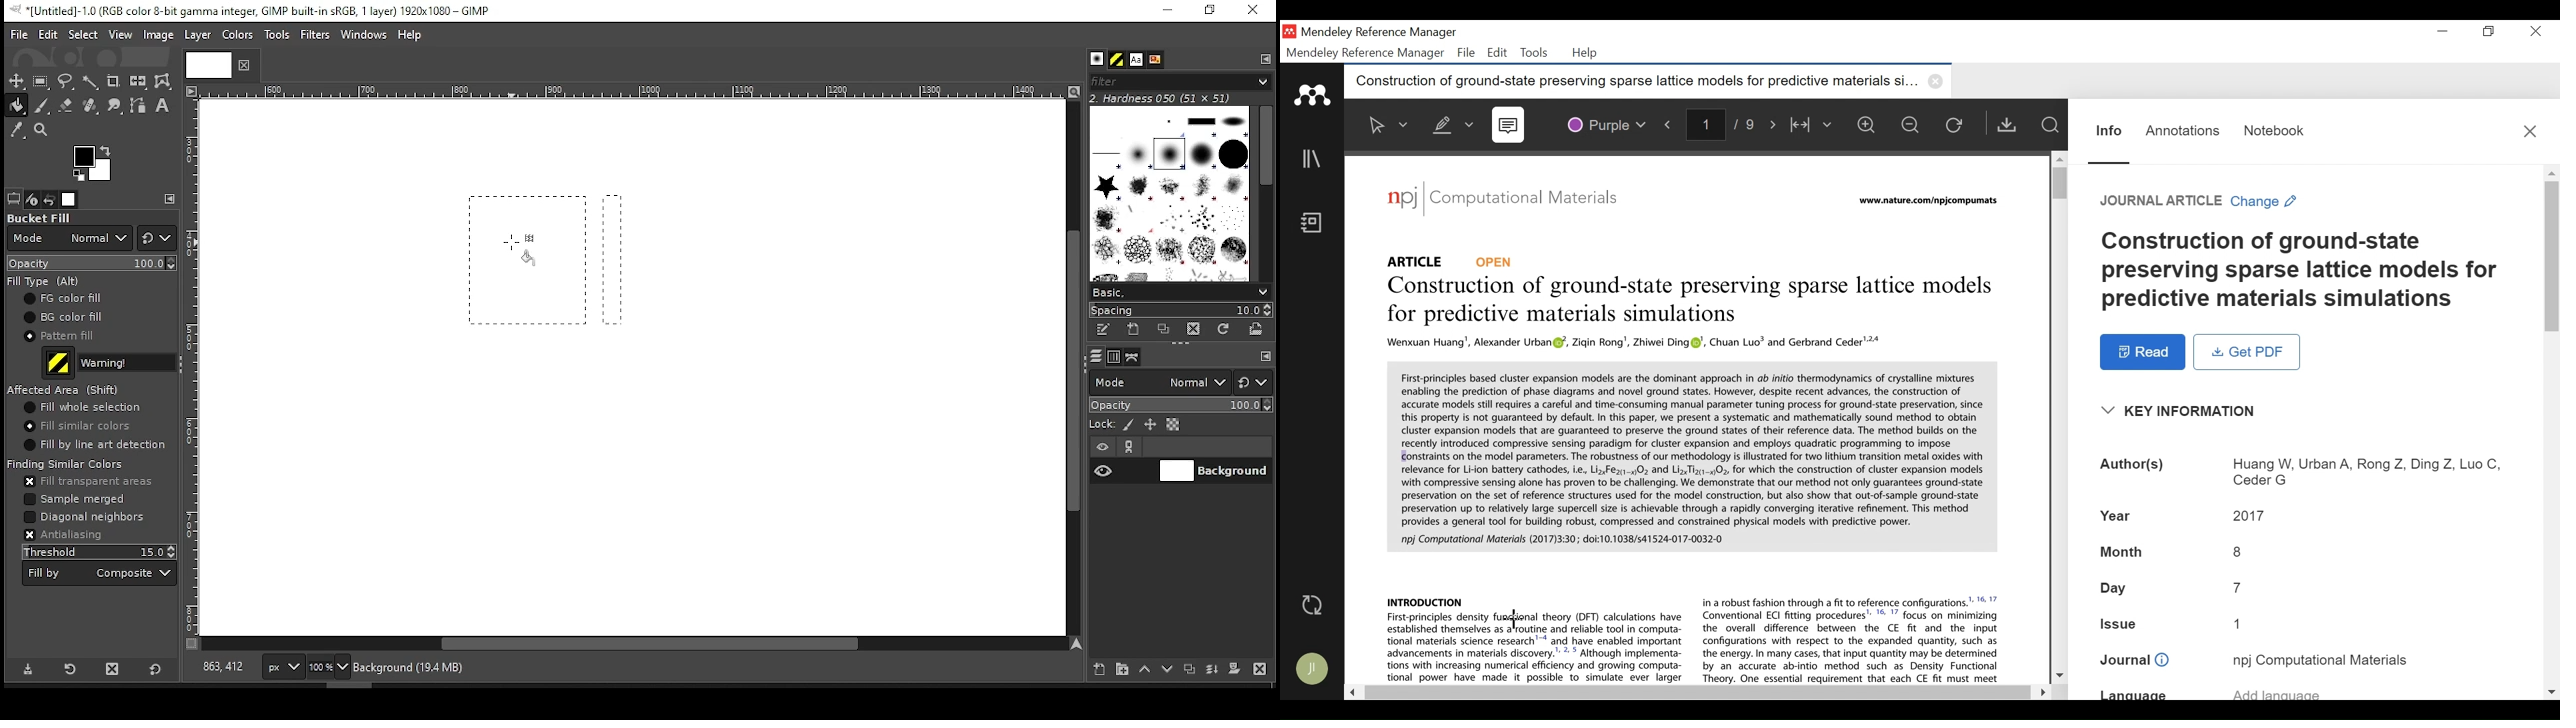 The width and height of the screenshot is (2576, 728). Describe the element at coordinates (2537, 32) in the screenshot. I see `Close` at that location.